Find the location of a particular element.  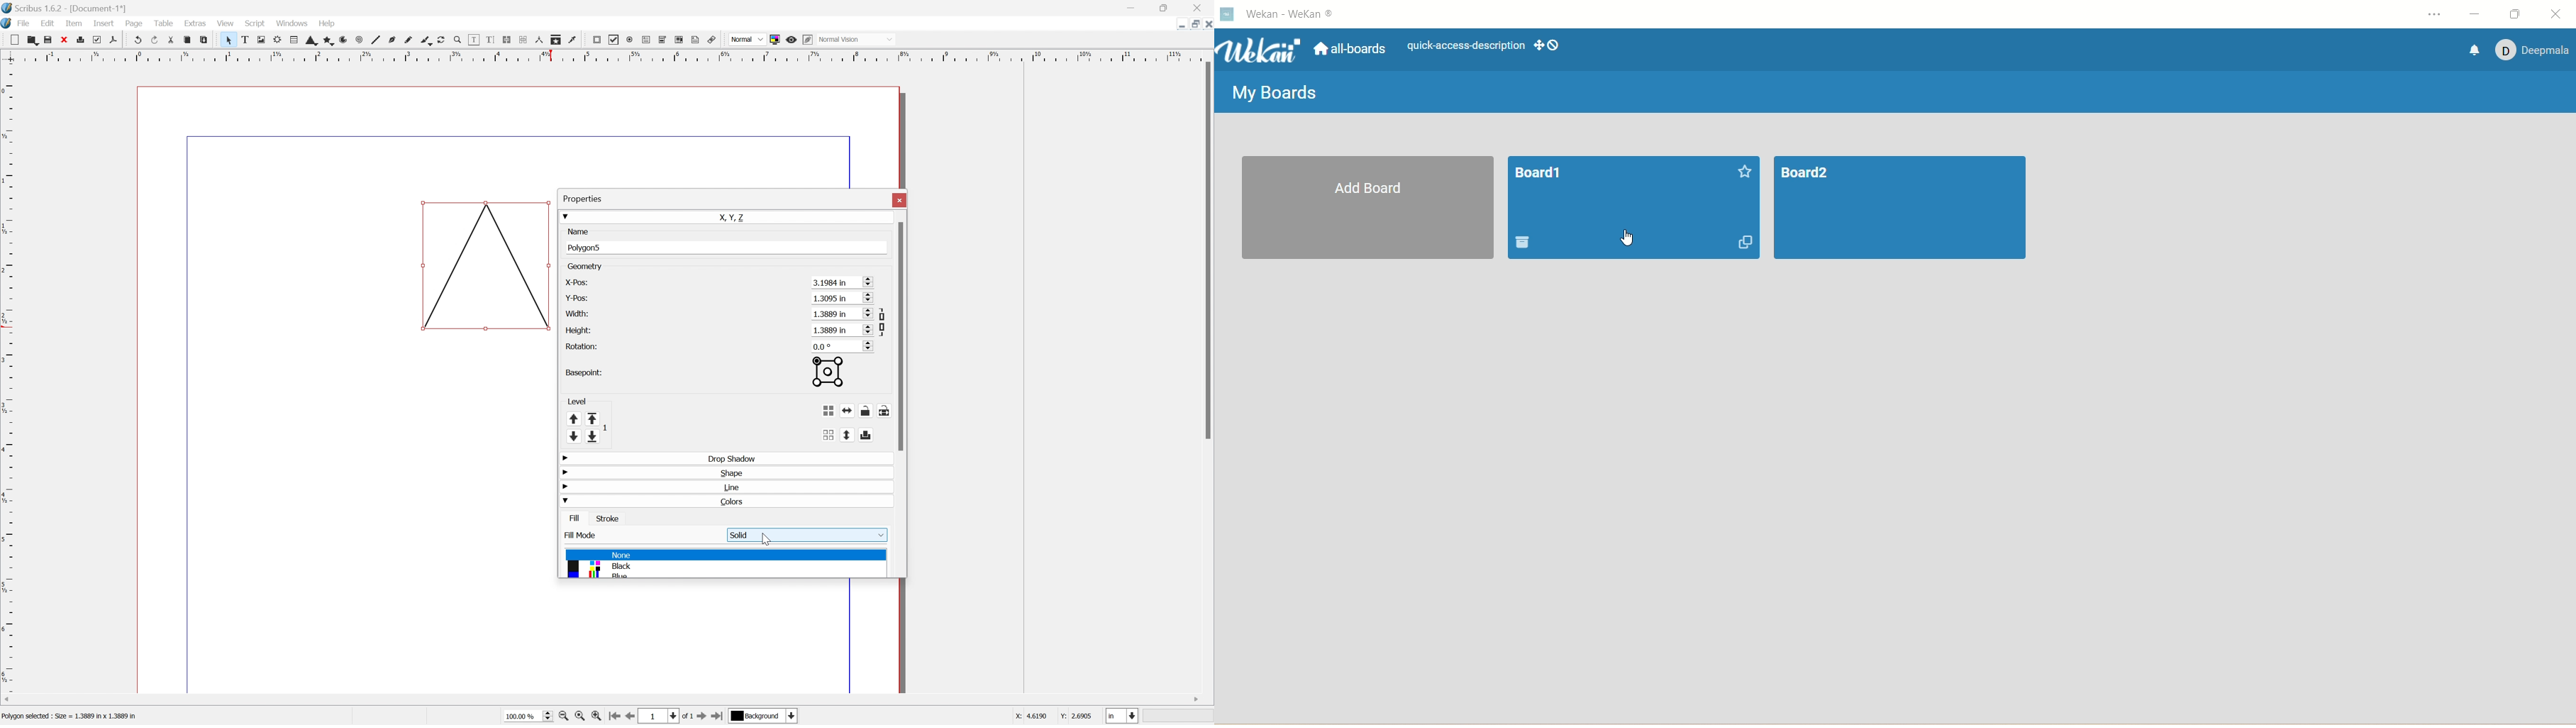

Item is located at coordinates (72, 23).